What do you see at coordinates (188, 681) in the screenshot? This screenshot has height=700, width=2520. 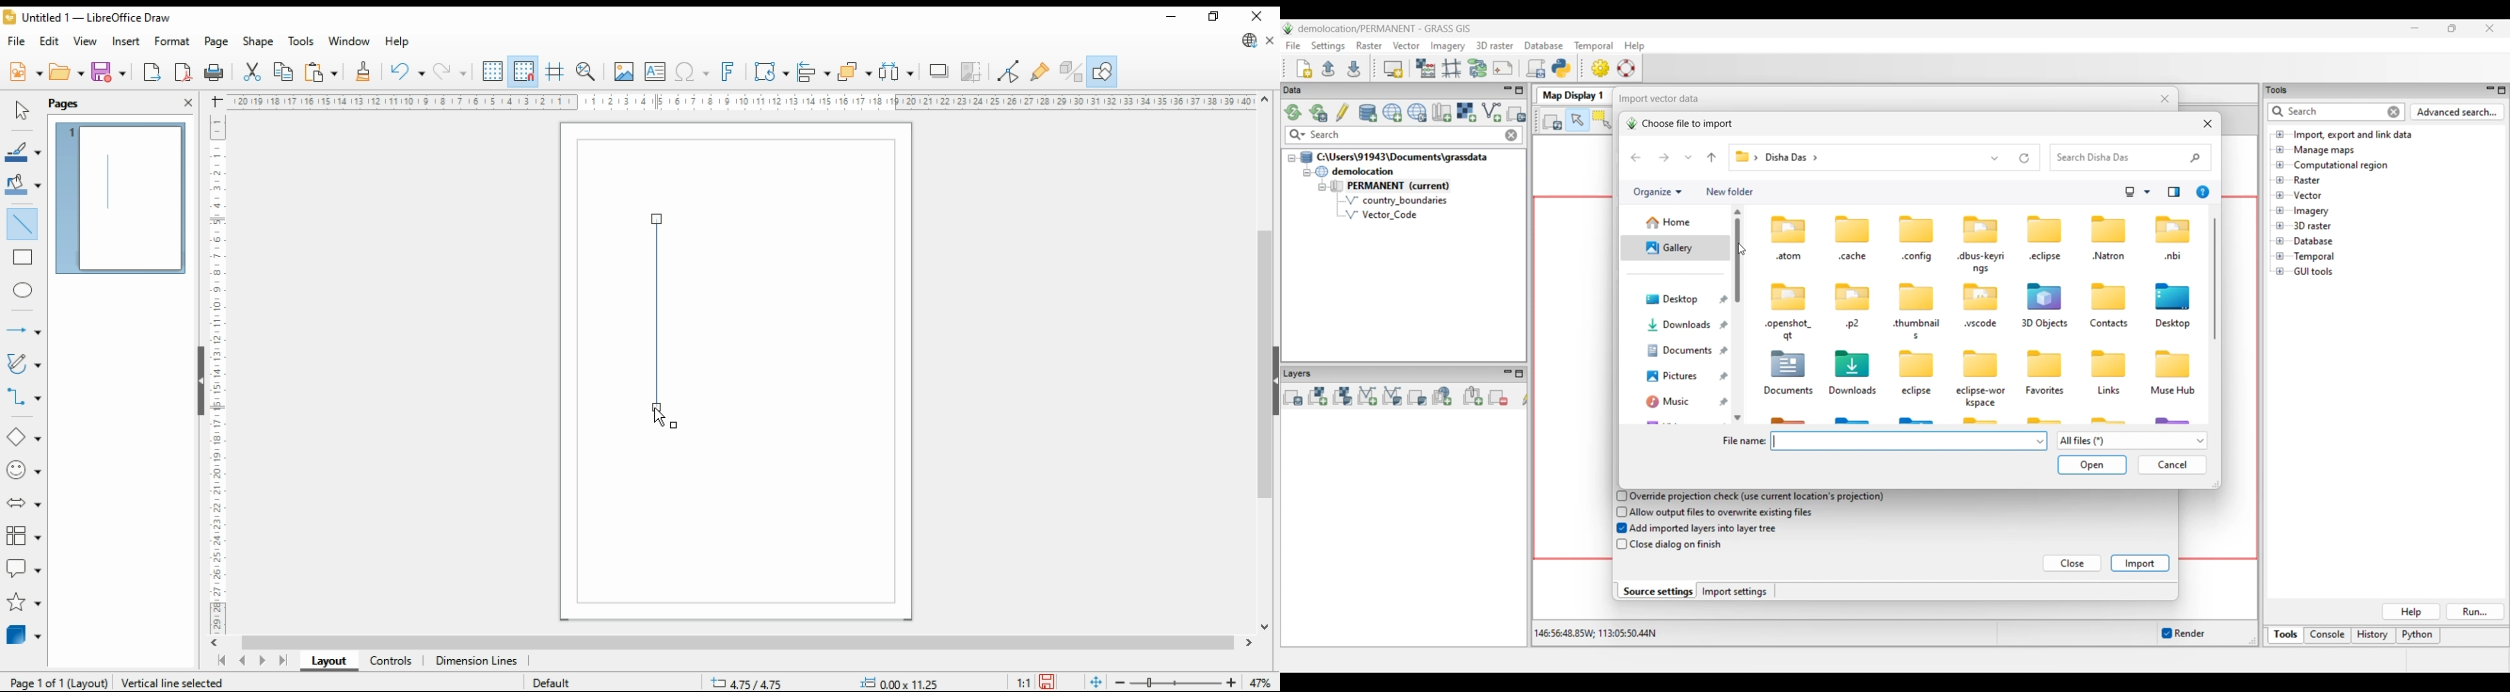 I see `Vertical line selected` at bounding box center [188, 681].